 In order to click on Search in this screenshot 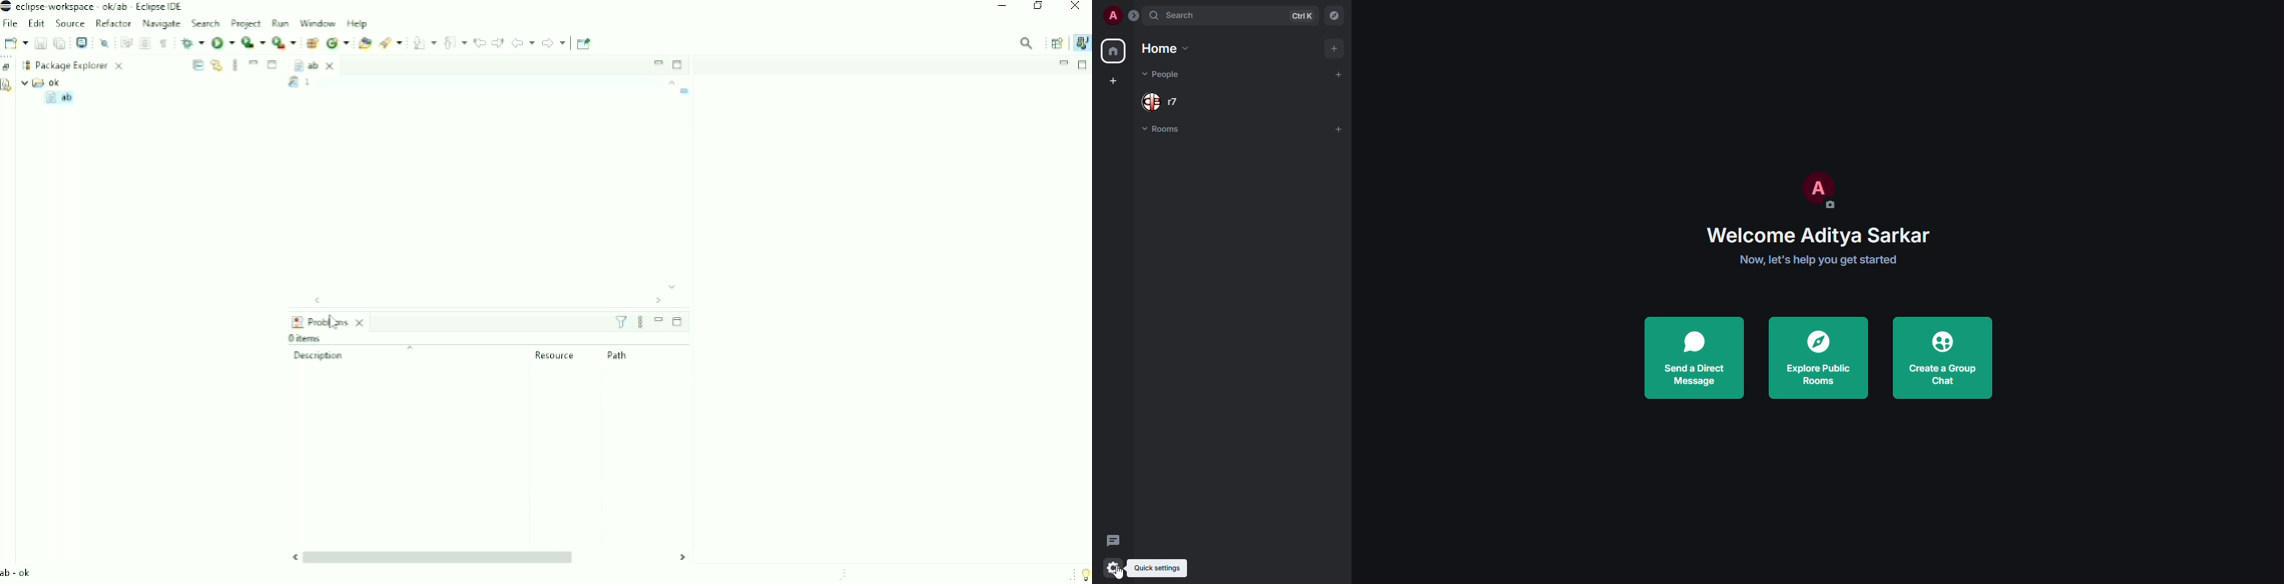, I will do `click(206, 22)`.